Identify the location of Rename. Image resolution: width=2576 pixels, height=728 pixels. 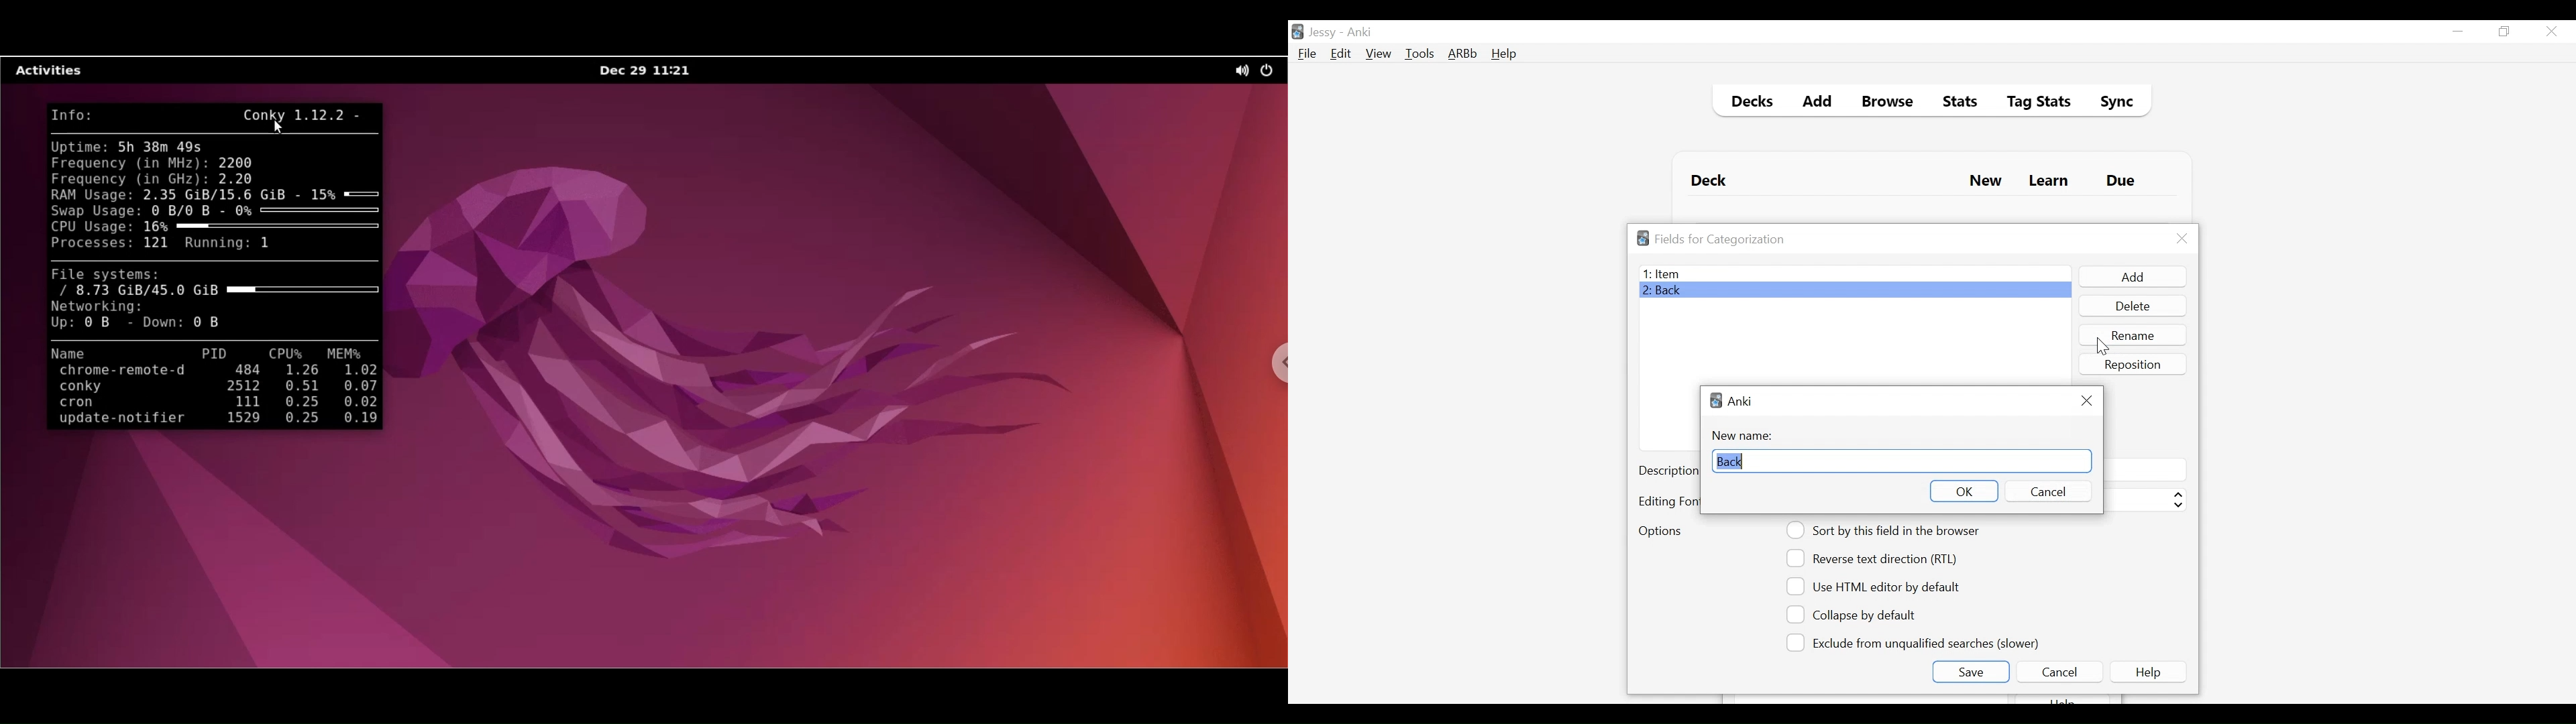
(2134, 335).